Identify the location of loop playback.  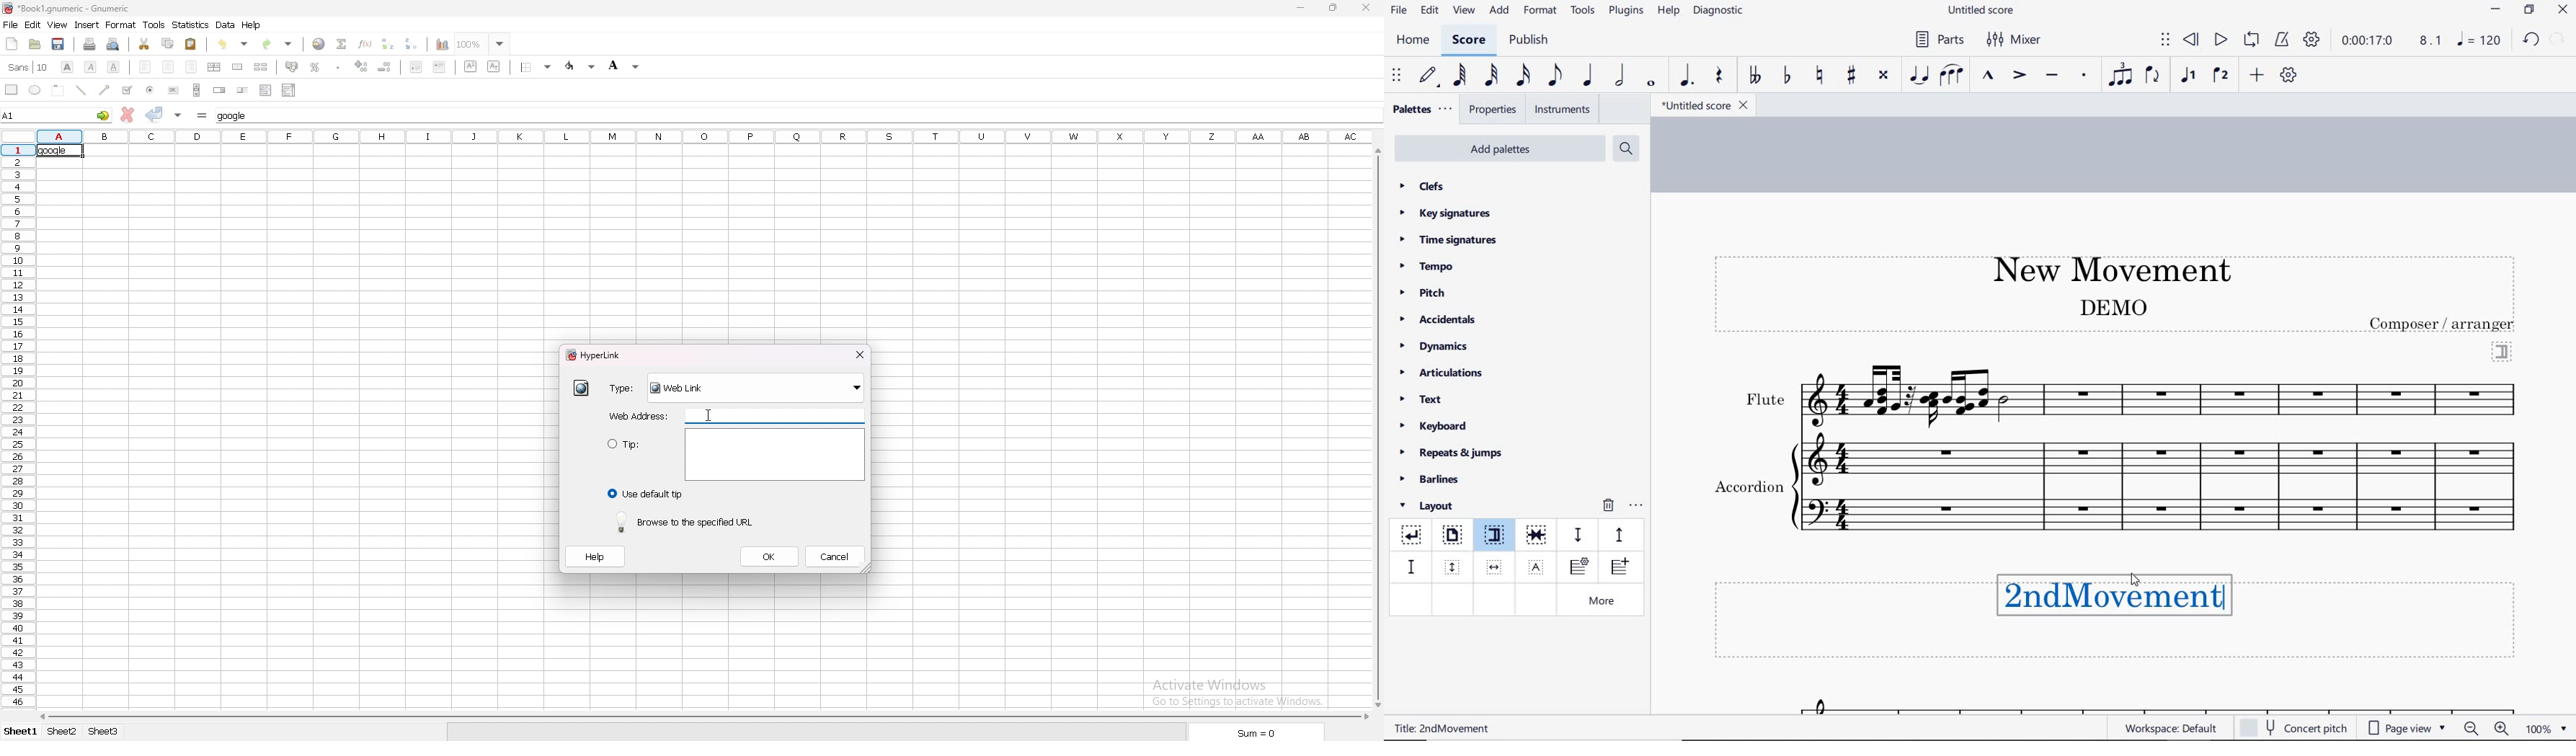
(2253, 40).